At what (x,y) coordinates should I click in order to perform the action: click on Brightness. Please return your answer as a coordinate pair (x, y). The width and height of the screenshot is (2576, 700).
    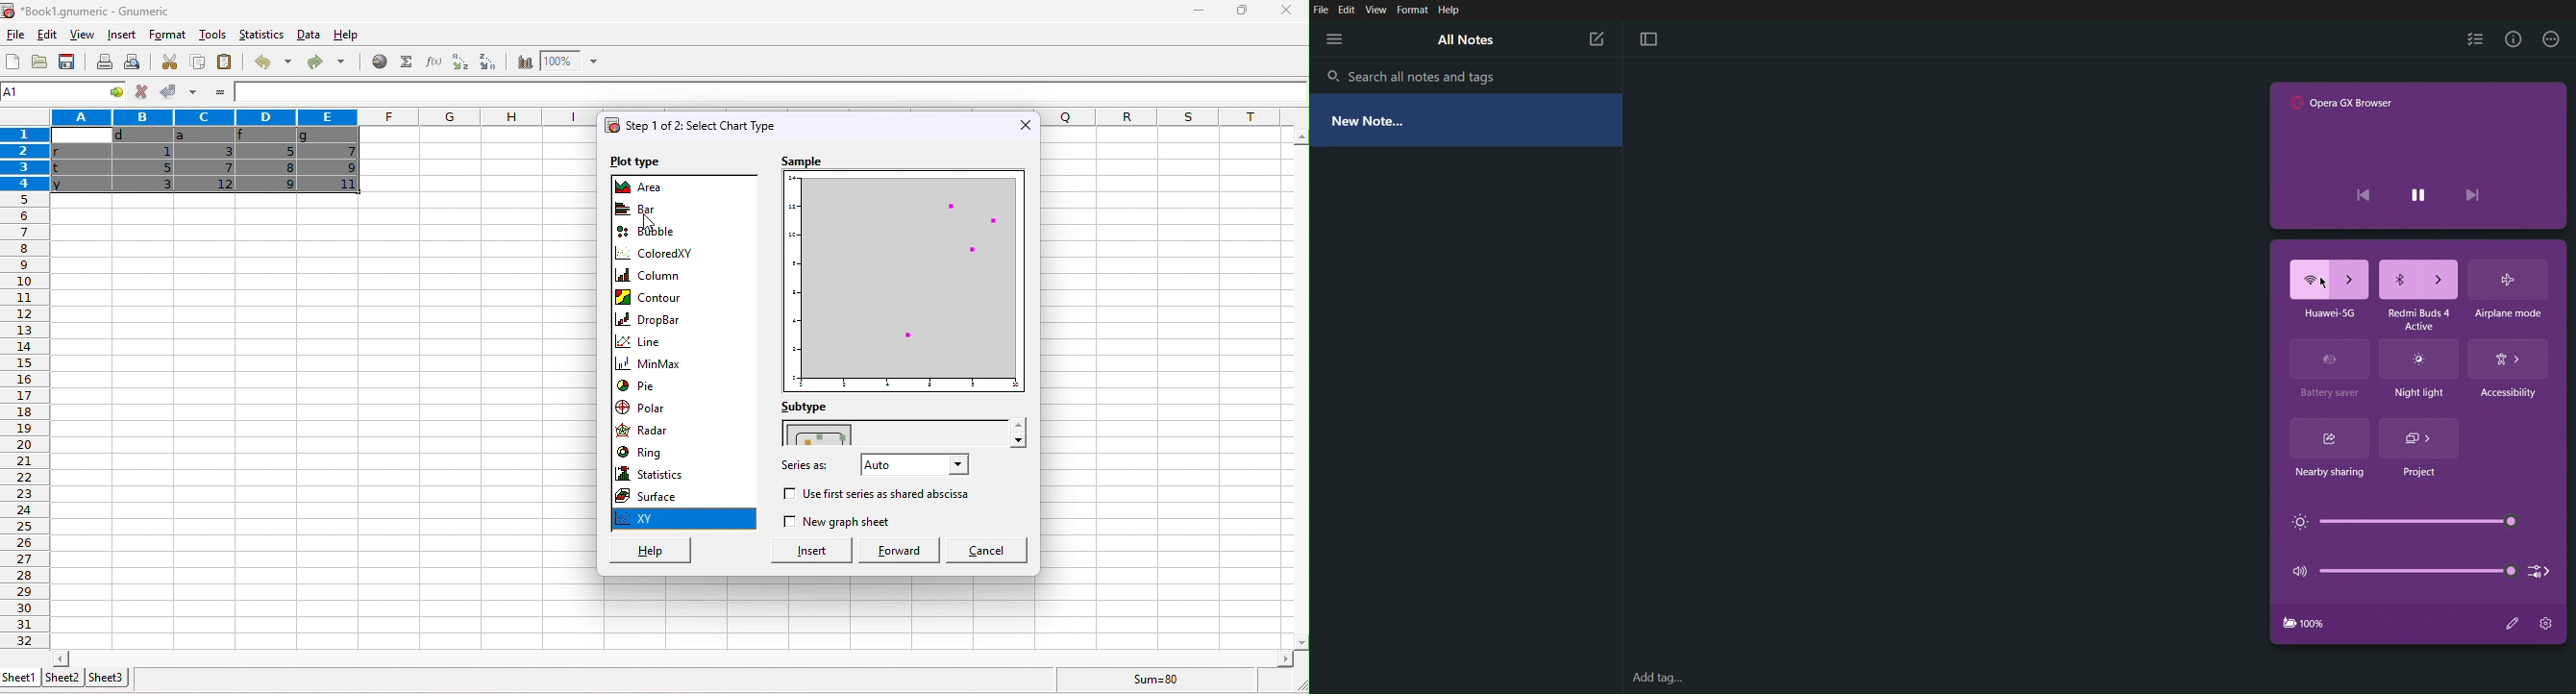
    Looking at the image, I should click on (2400, 522).